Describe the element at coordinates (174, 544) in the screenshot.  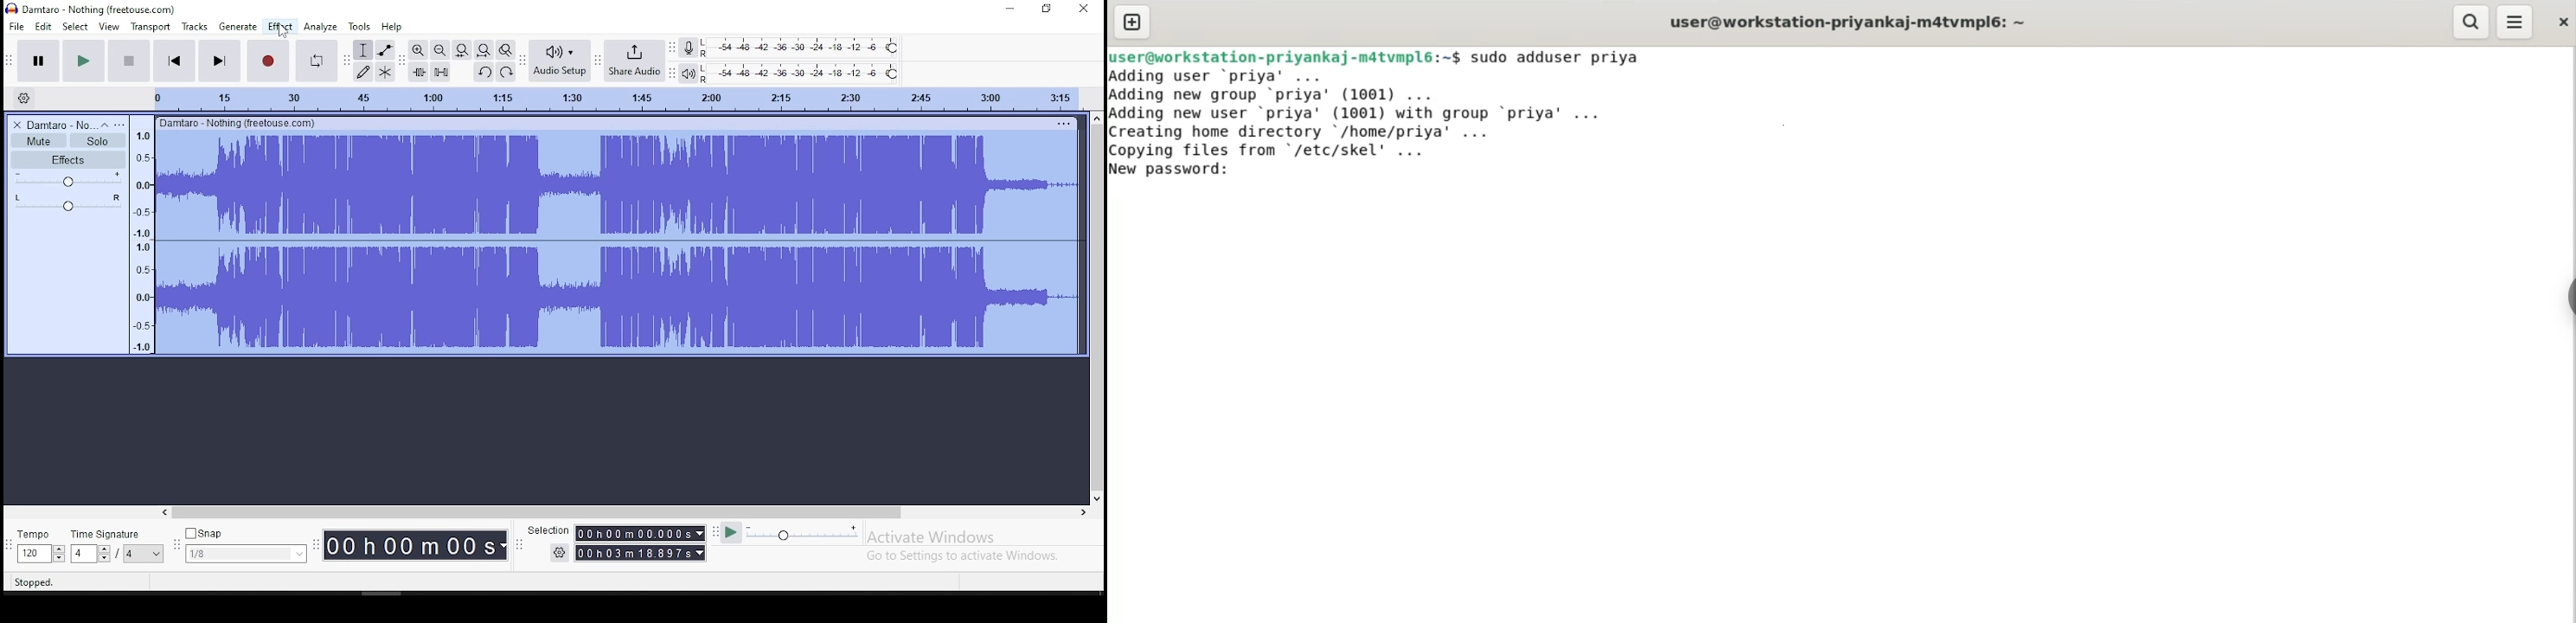
I see `` at that location.